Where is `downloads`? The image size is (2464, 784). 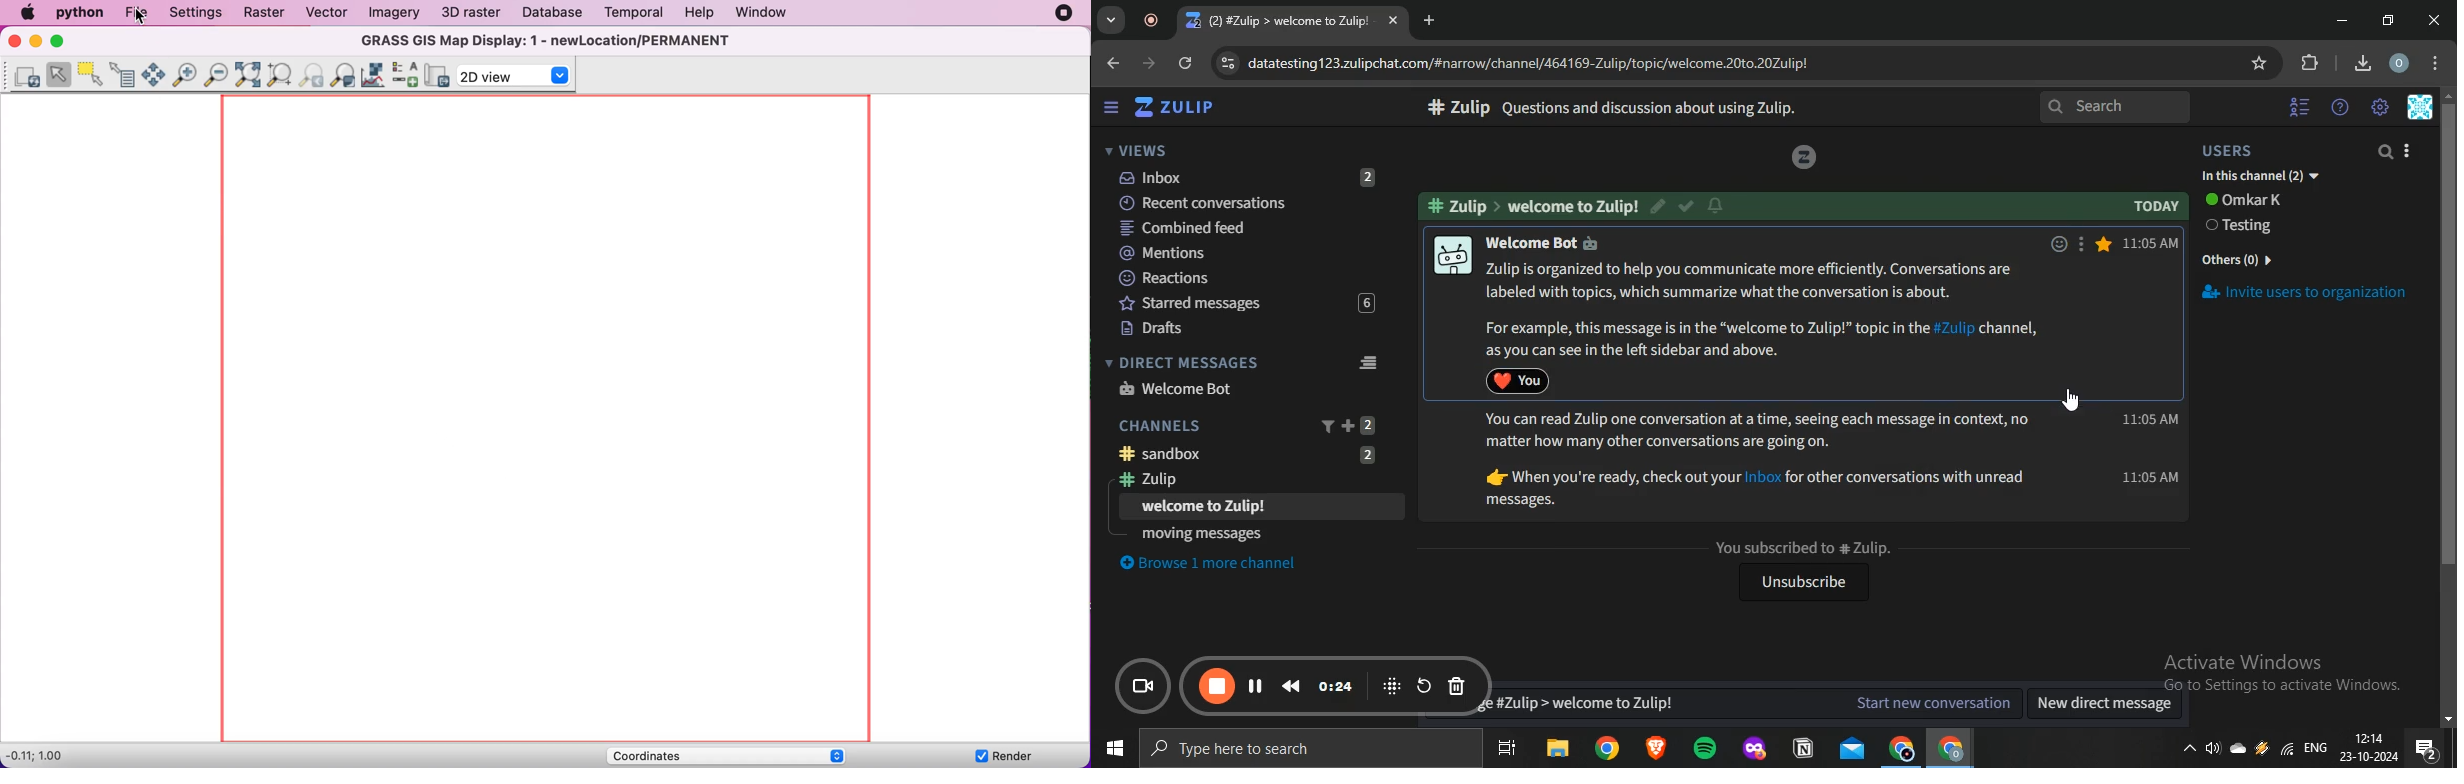
downloads is located at coordinates (2362, 61).